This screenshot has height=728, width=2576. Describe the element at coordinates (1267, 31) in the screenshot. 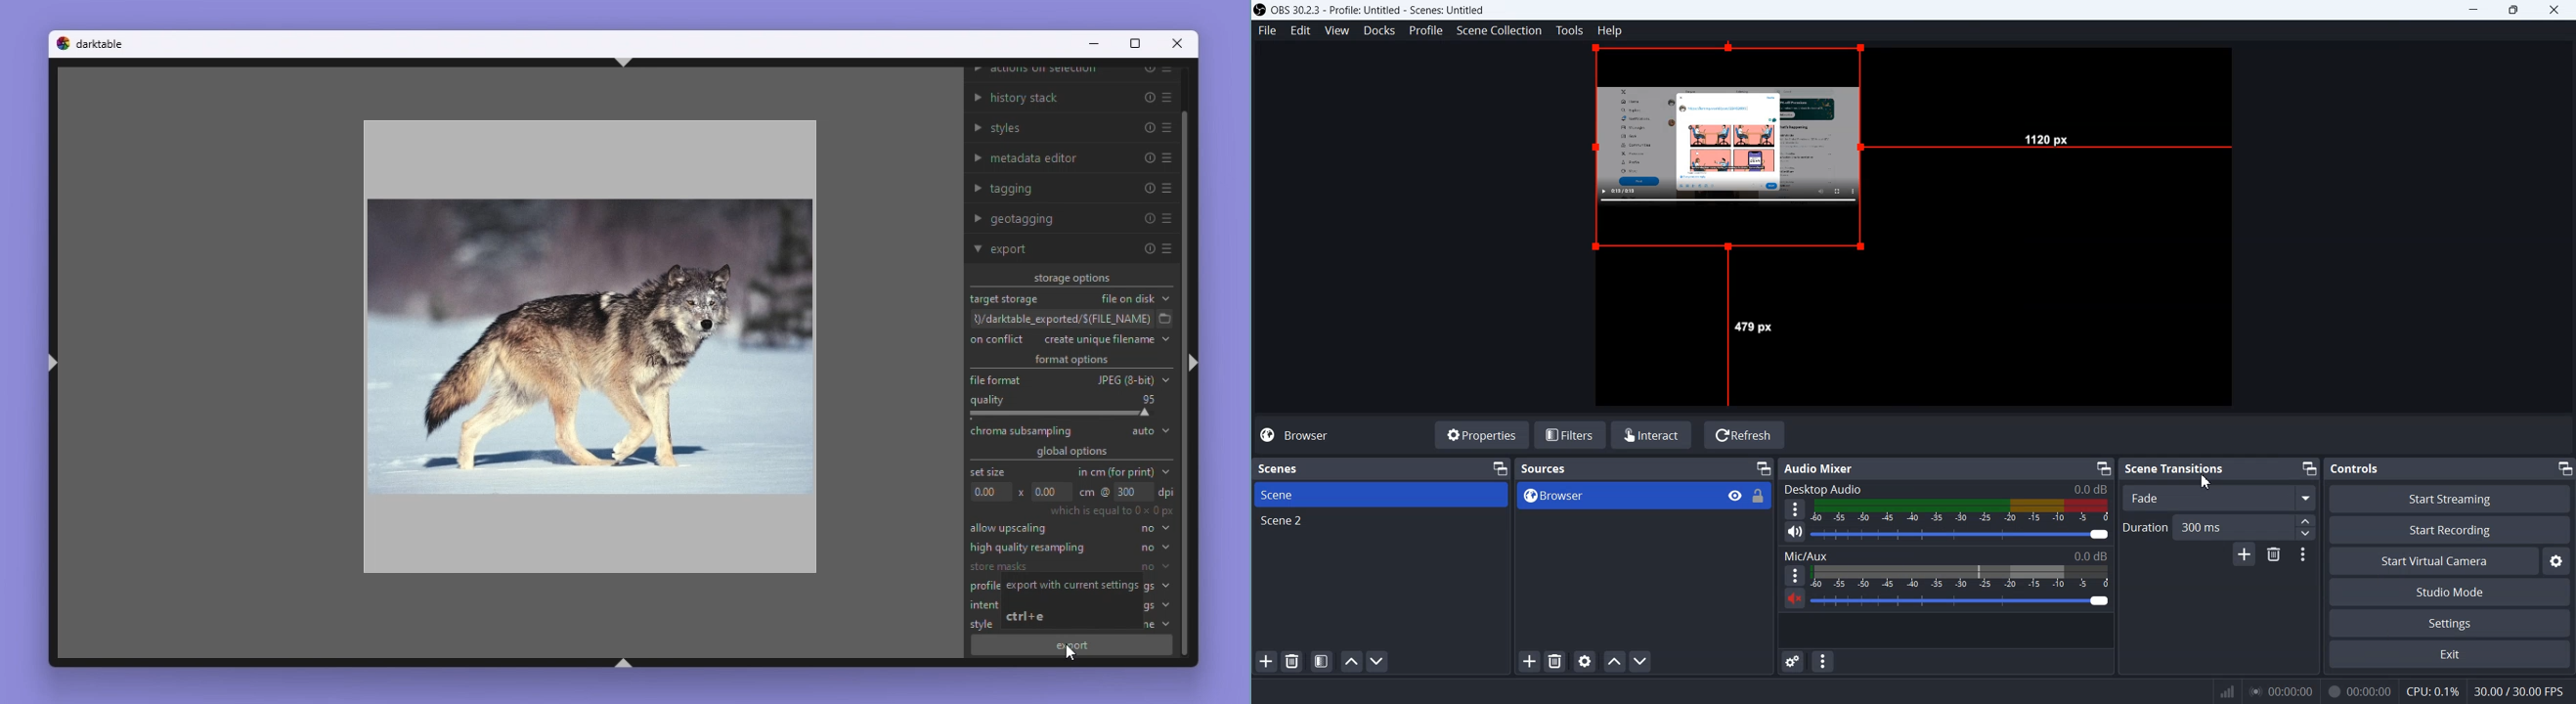

I see `File` at that location.